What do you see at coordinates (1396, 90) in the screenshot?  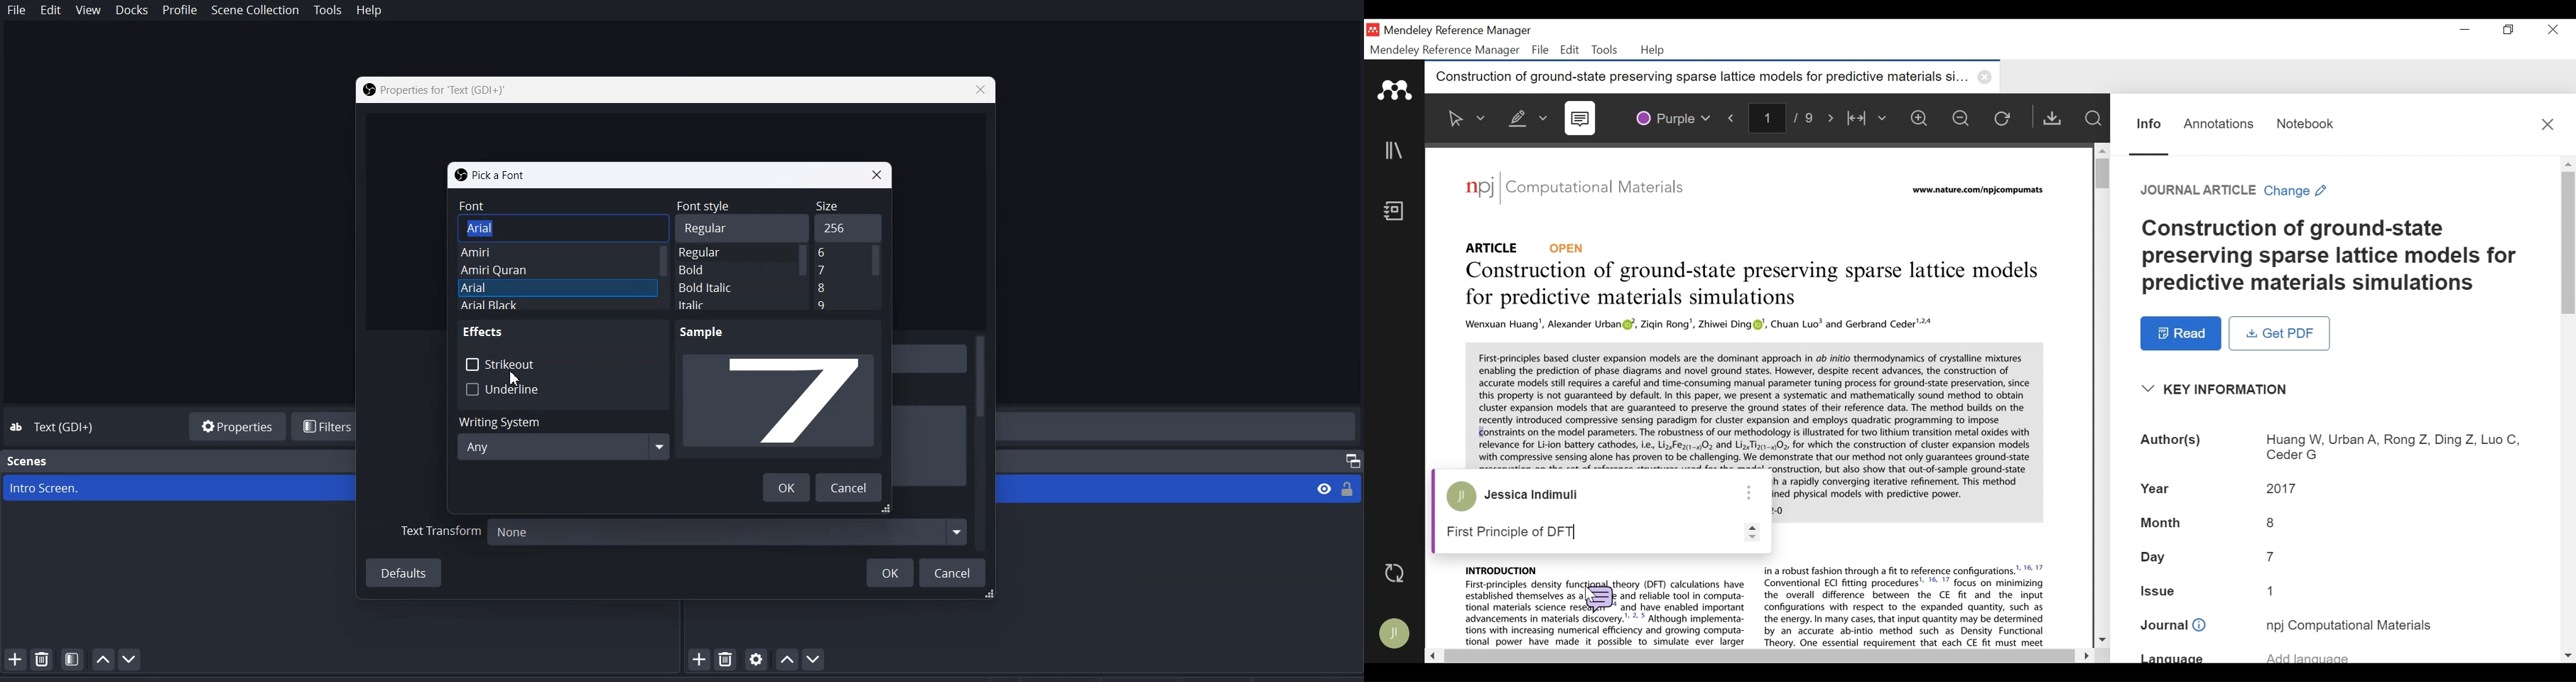 I see `Mendeley Logo` at bounding box center [1396, 90].